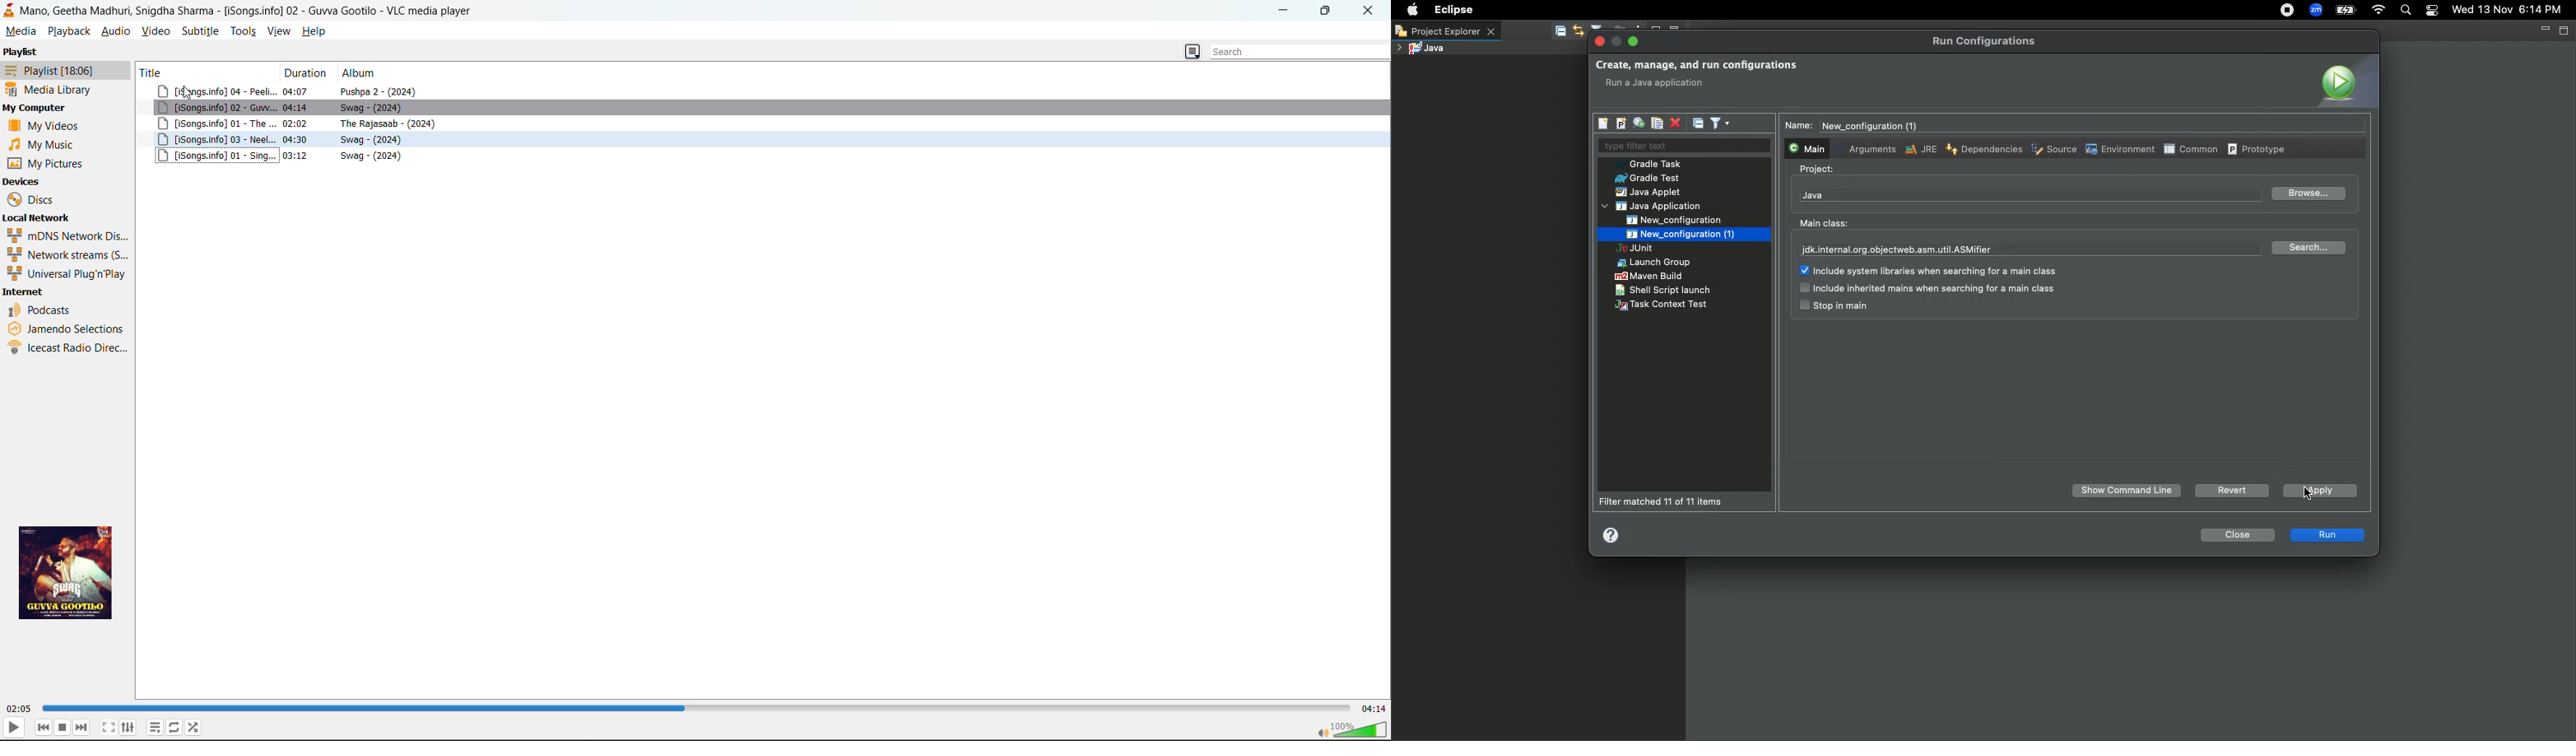  What do you see at coordinates (2053, 151) in the screenshot?
I see `Source` at bounding box center [2053, 151].